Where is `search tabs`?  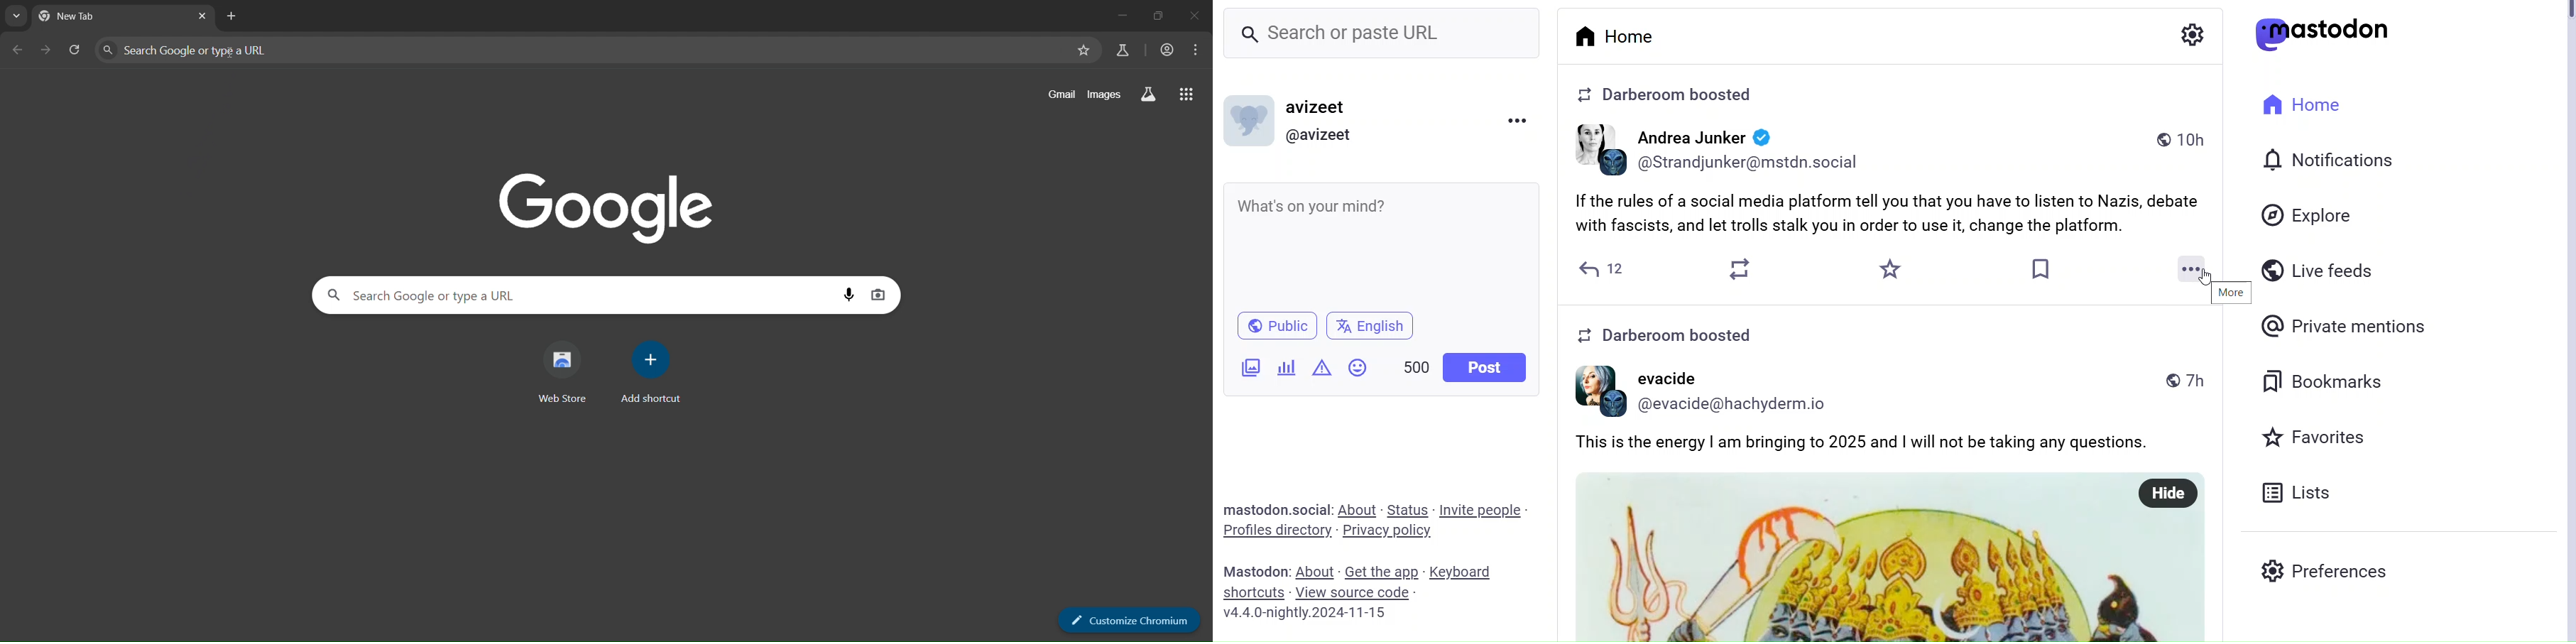 search tabs is located at coordinates (17, 16).